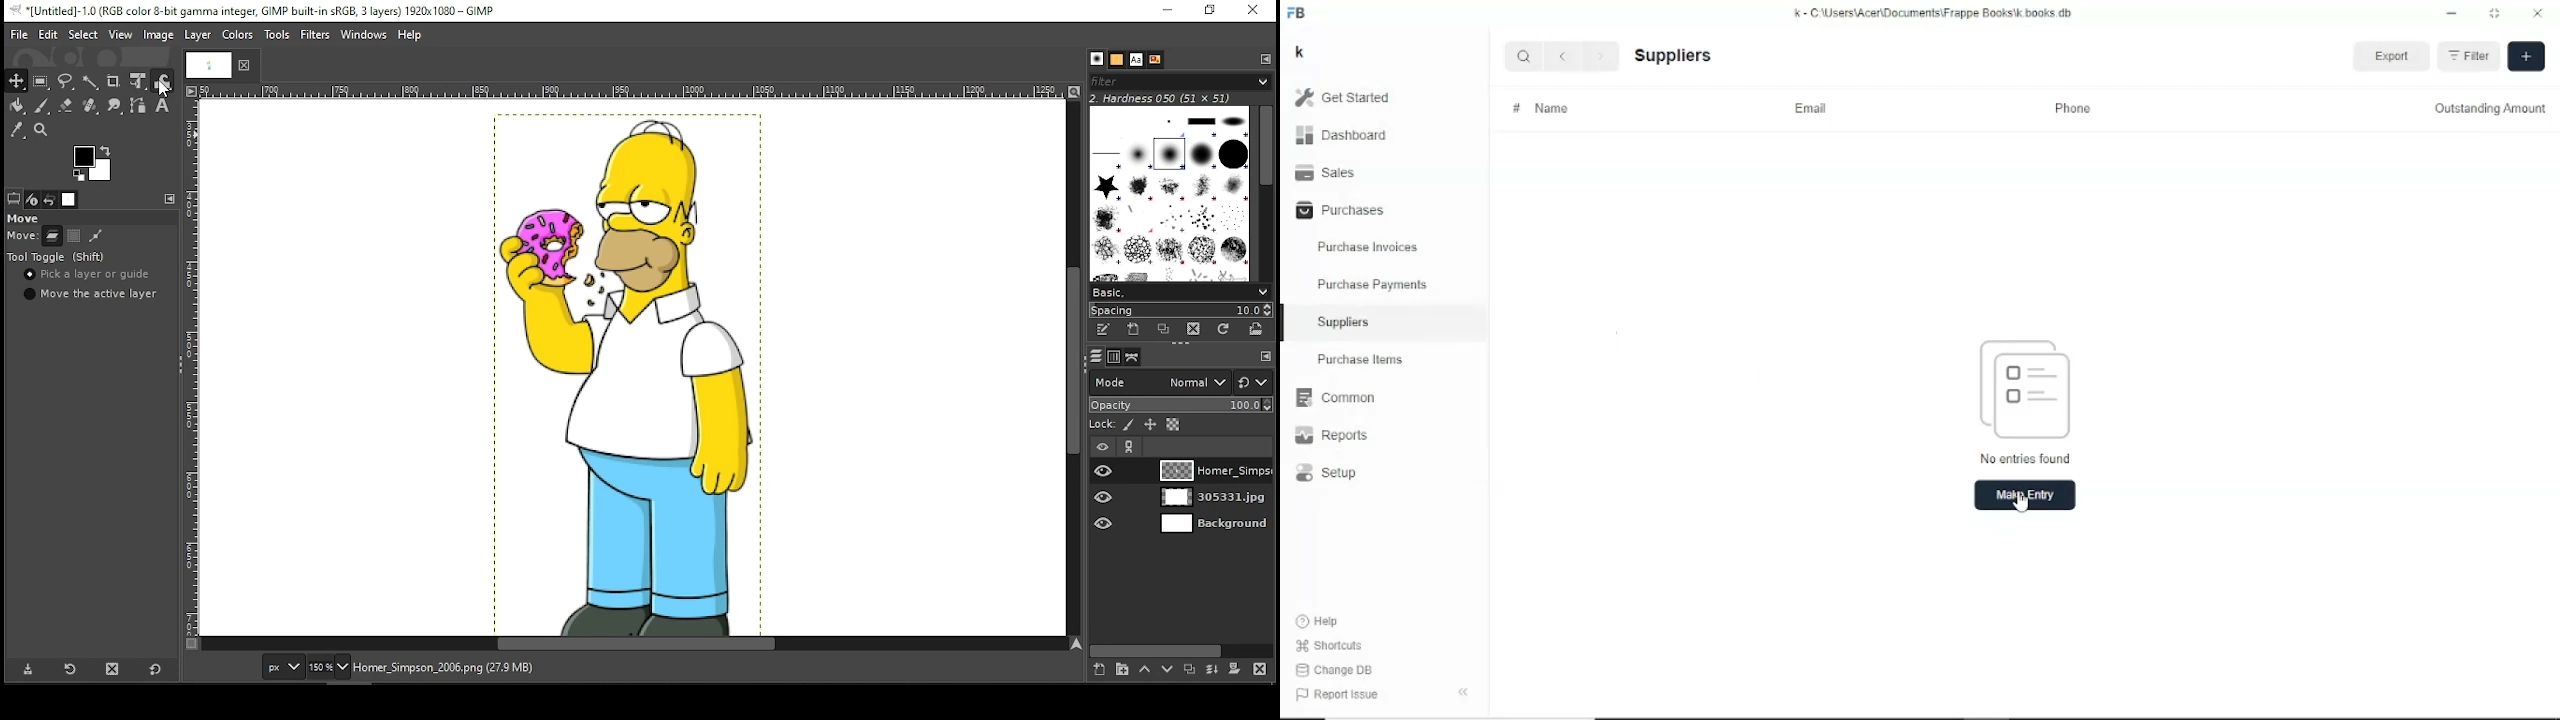 The image size is (2576, 728). What do you see at coordinates (246, 65) in the screenshot?
I see `close` at bounding box center [246, 65].